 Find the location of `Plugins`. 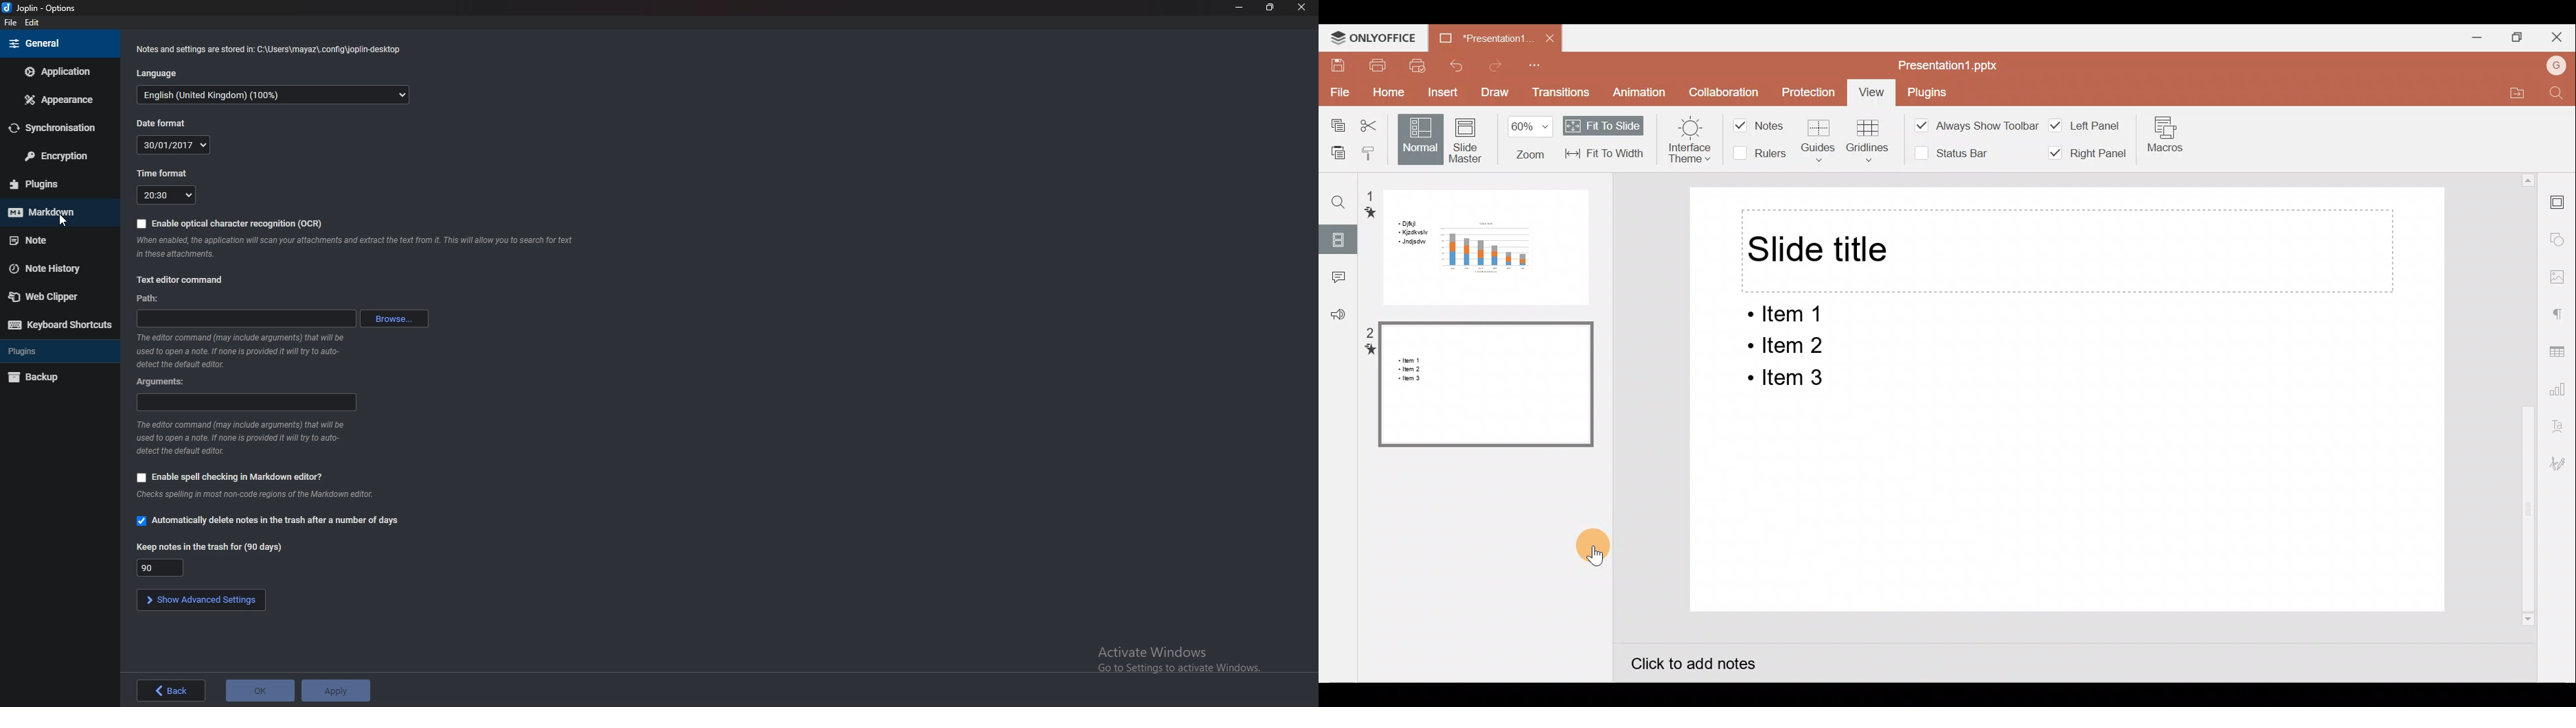

Plugins is located at coordinates (58, 351).